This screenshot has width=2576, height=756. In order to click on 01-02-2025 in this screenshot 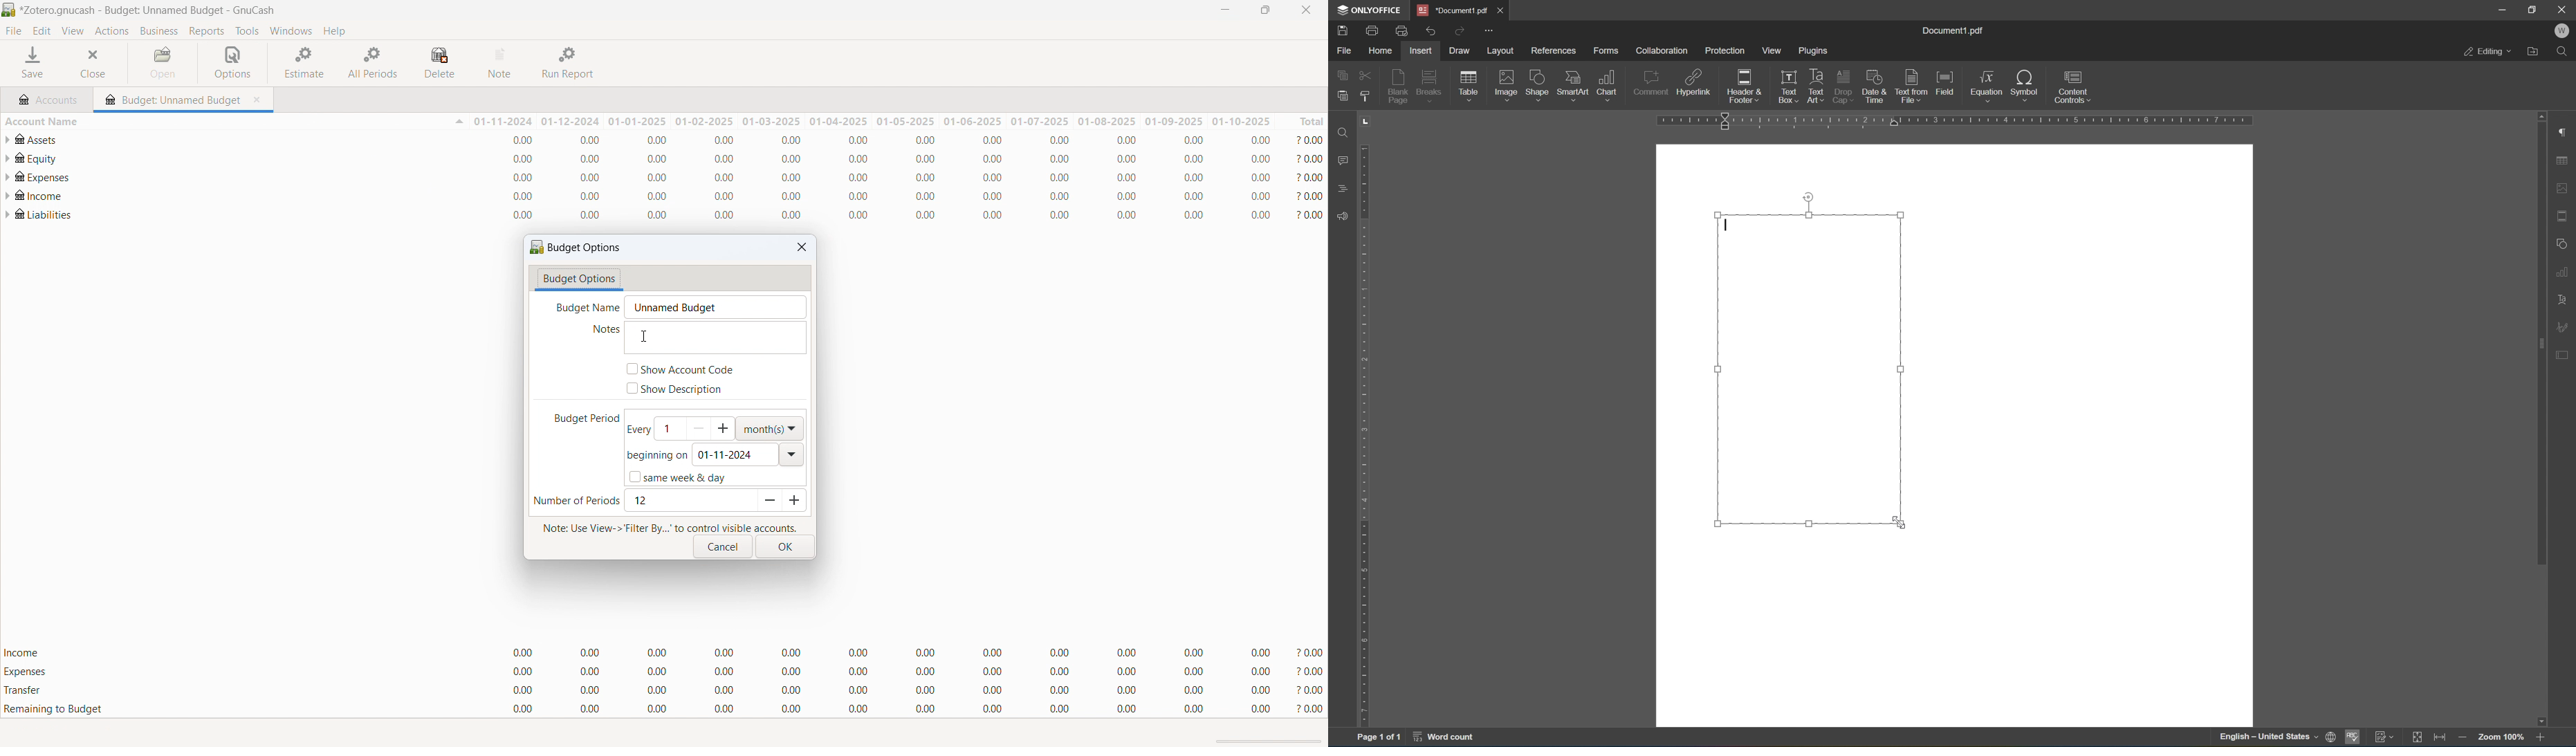, I will do `click(704, 121)`.